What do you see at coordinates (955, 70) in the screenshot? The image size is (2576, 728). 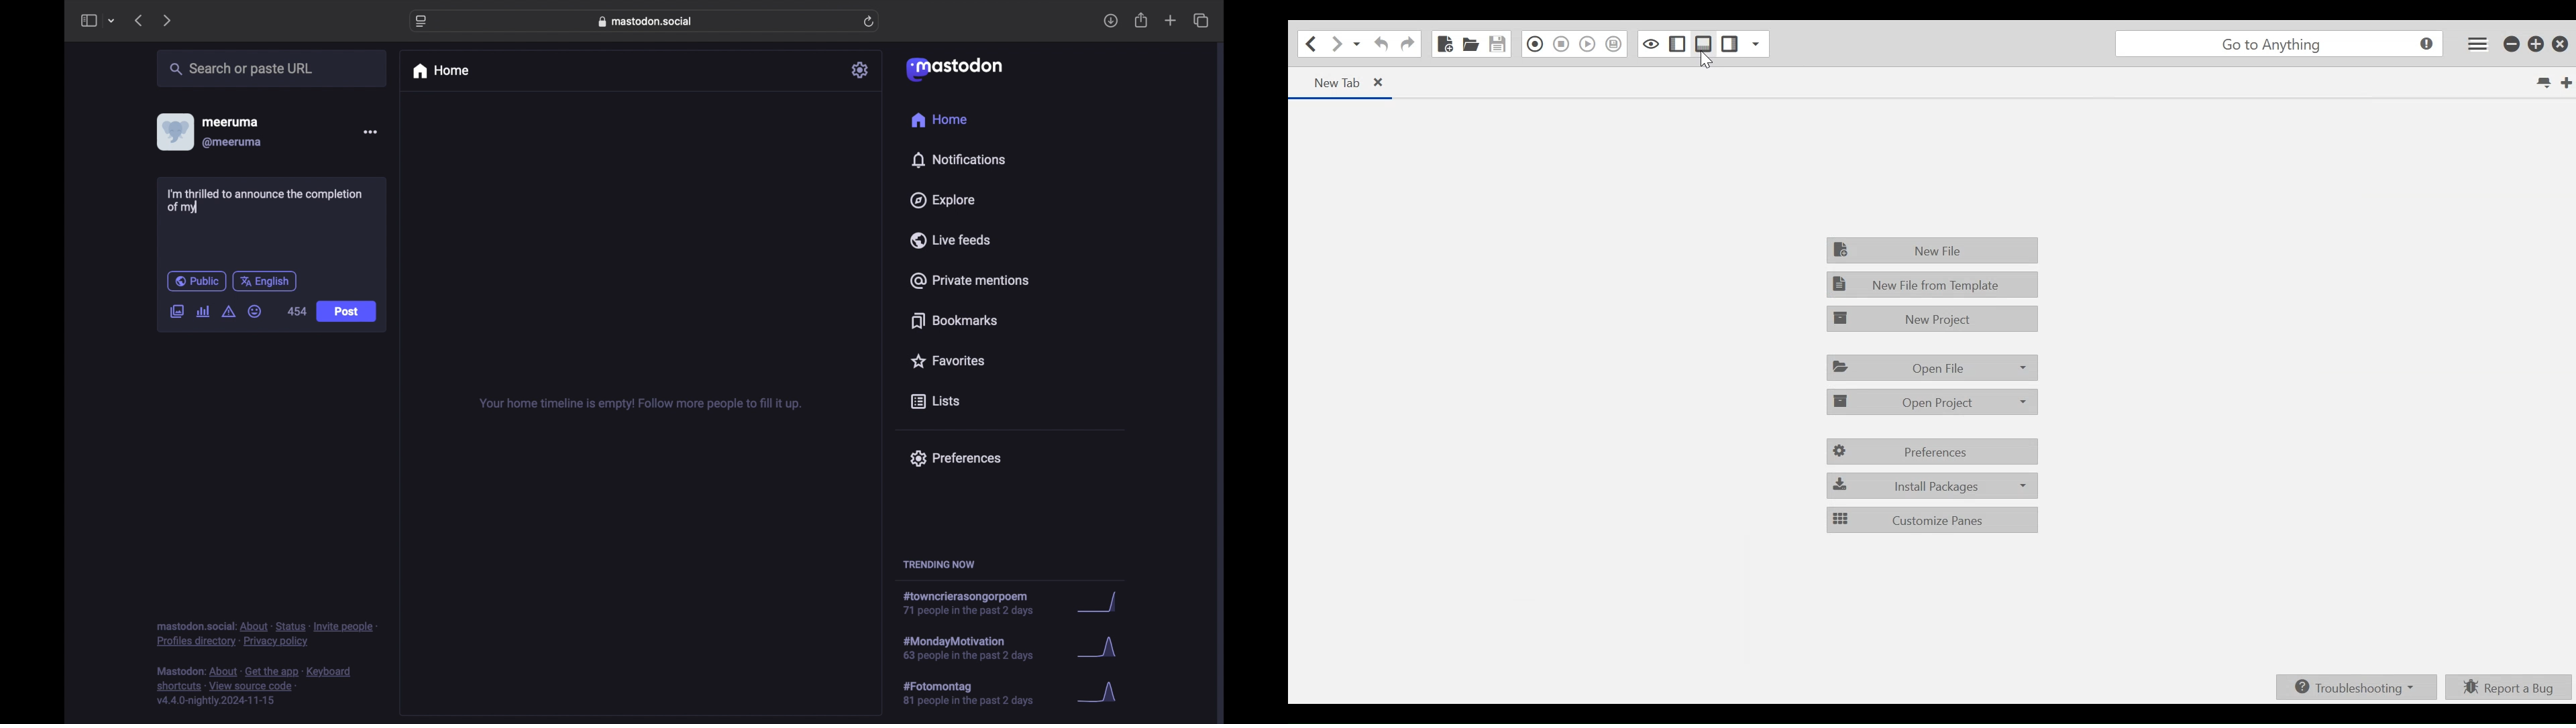 I see `mastodon` at bounding box center [955, 70].